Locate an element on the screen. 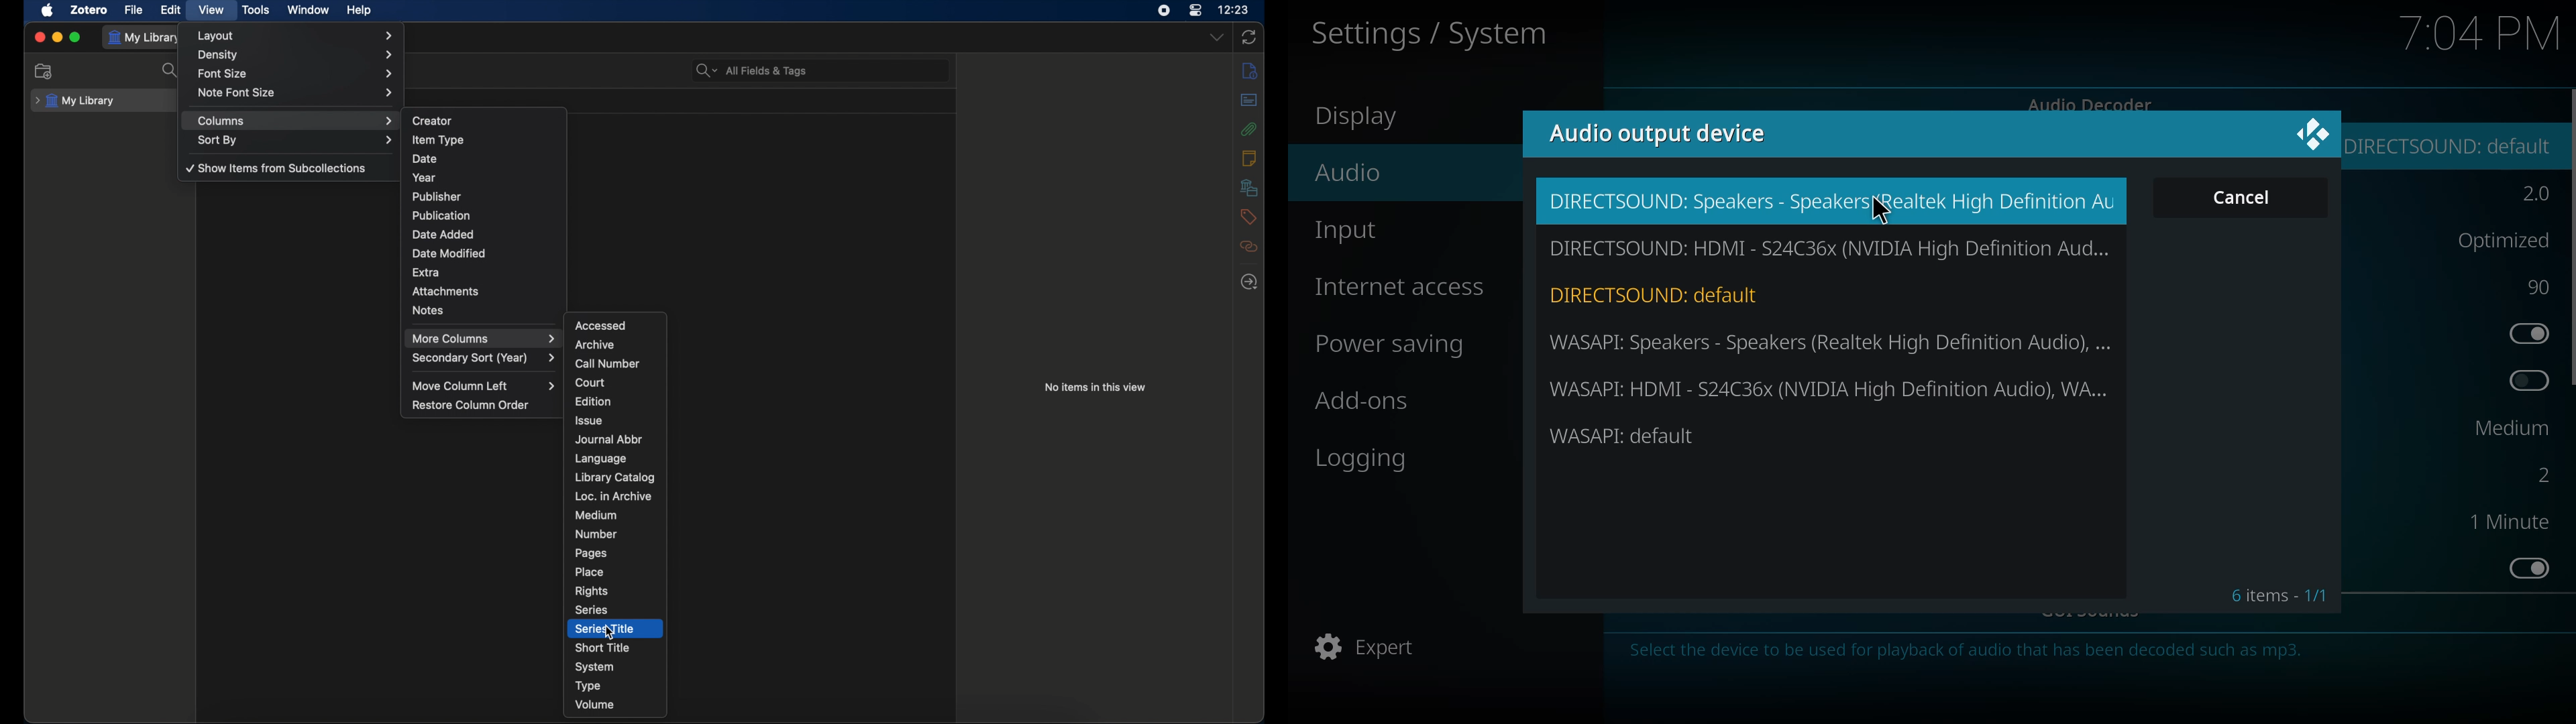 The image size is (2576, 728). show items from subcollections is located at coordinates (276, 168).